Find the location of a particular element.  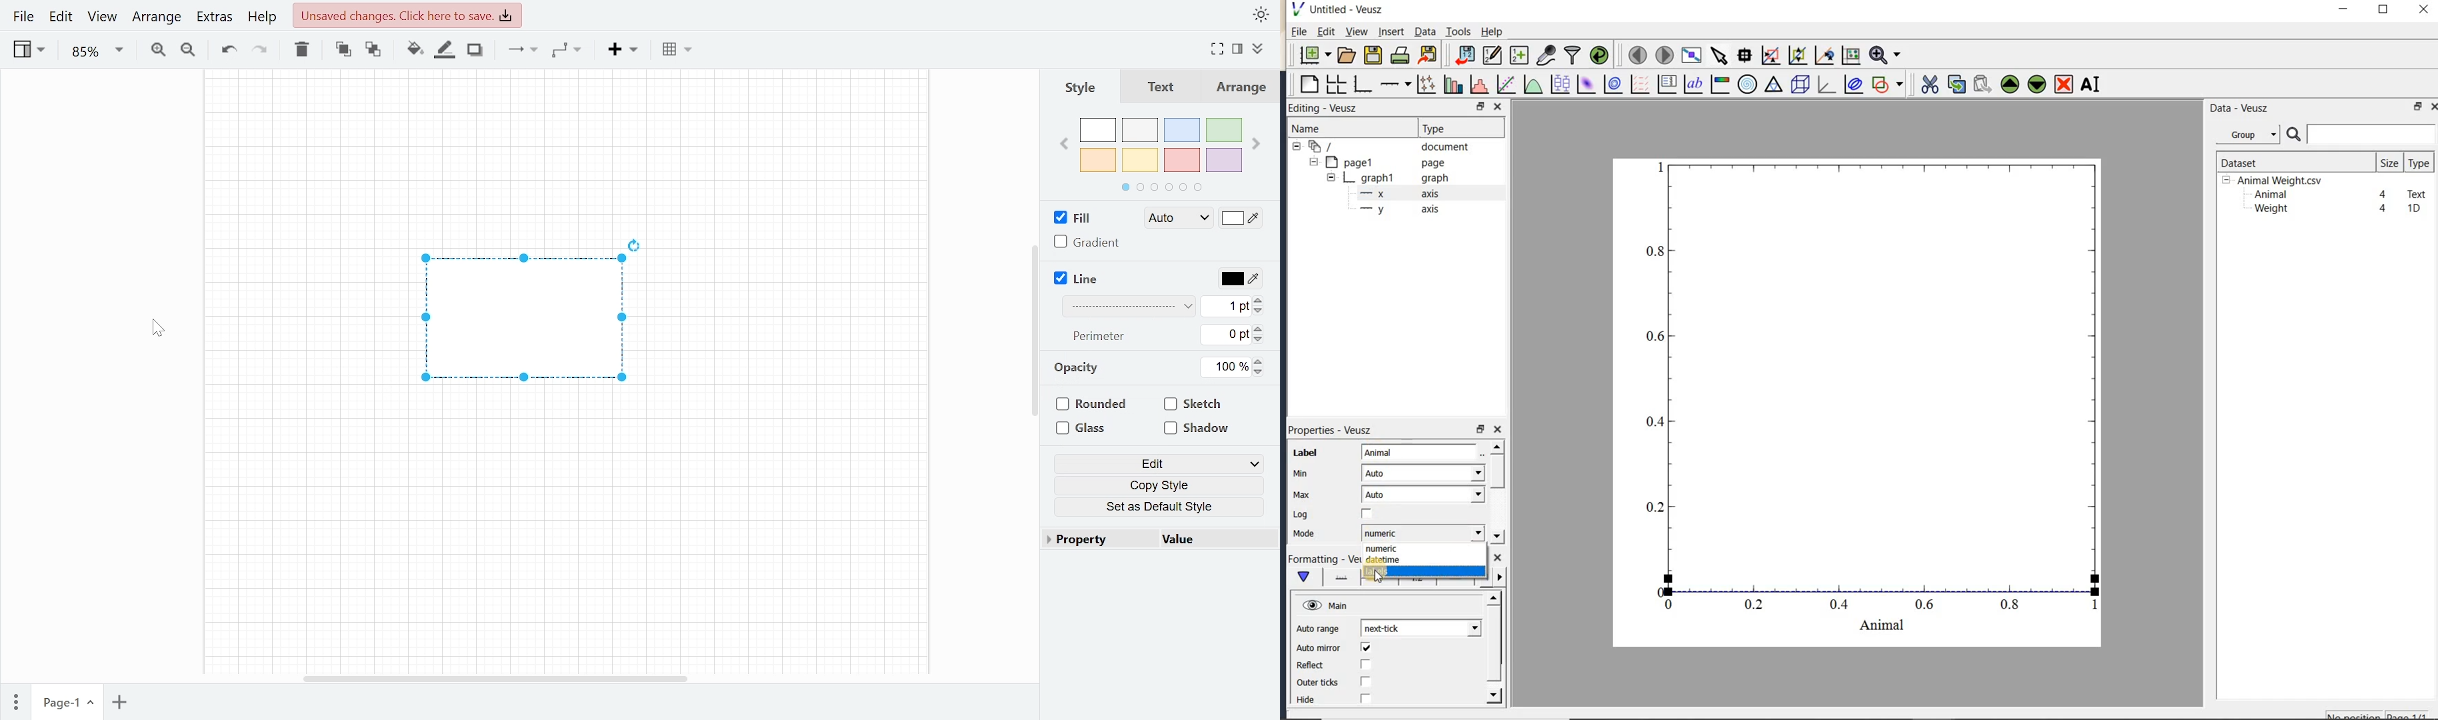

Perimeter (0 pt) is located at coordinates (1226, 334).